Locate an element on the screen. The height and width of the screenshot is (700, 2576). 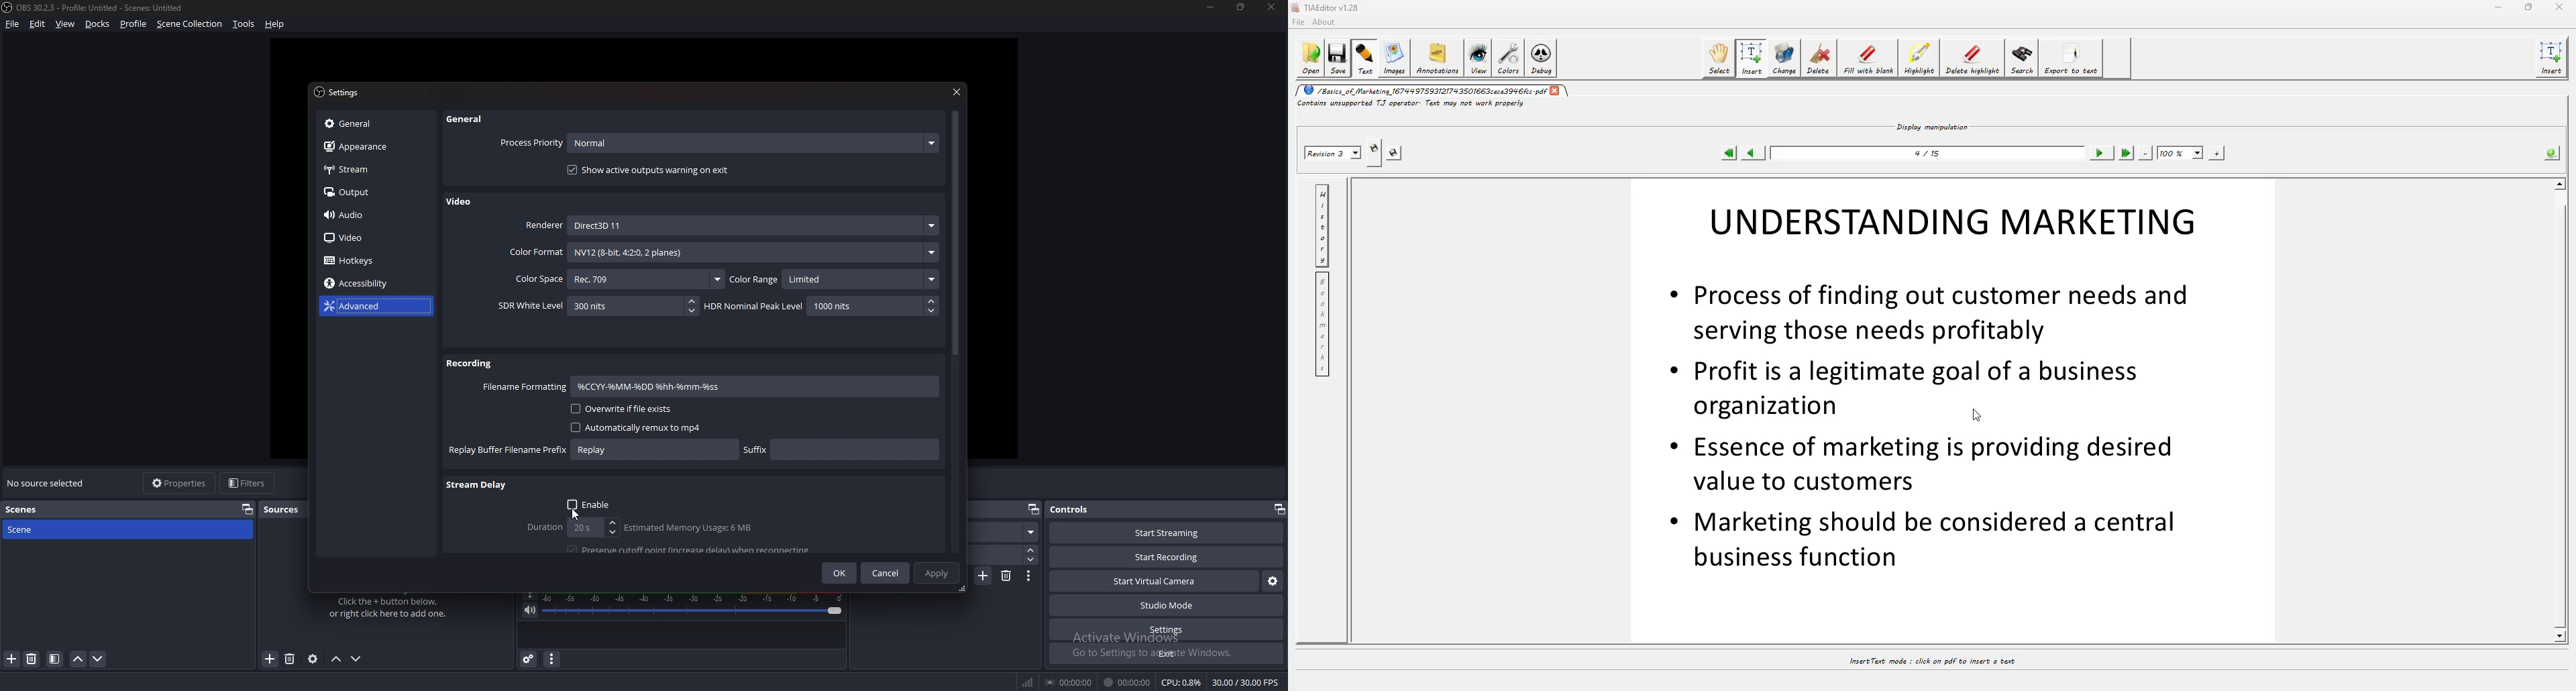
general is located at coordinates (370, 123).